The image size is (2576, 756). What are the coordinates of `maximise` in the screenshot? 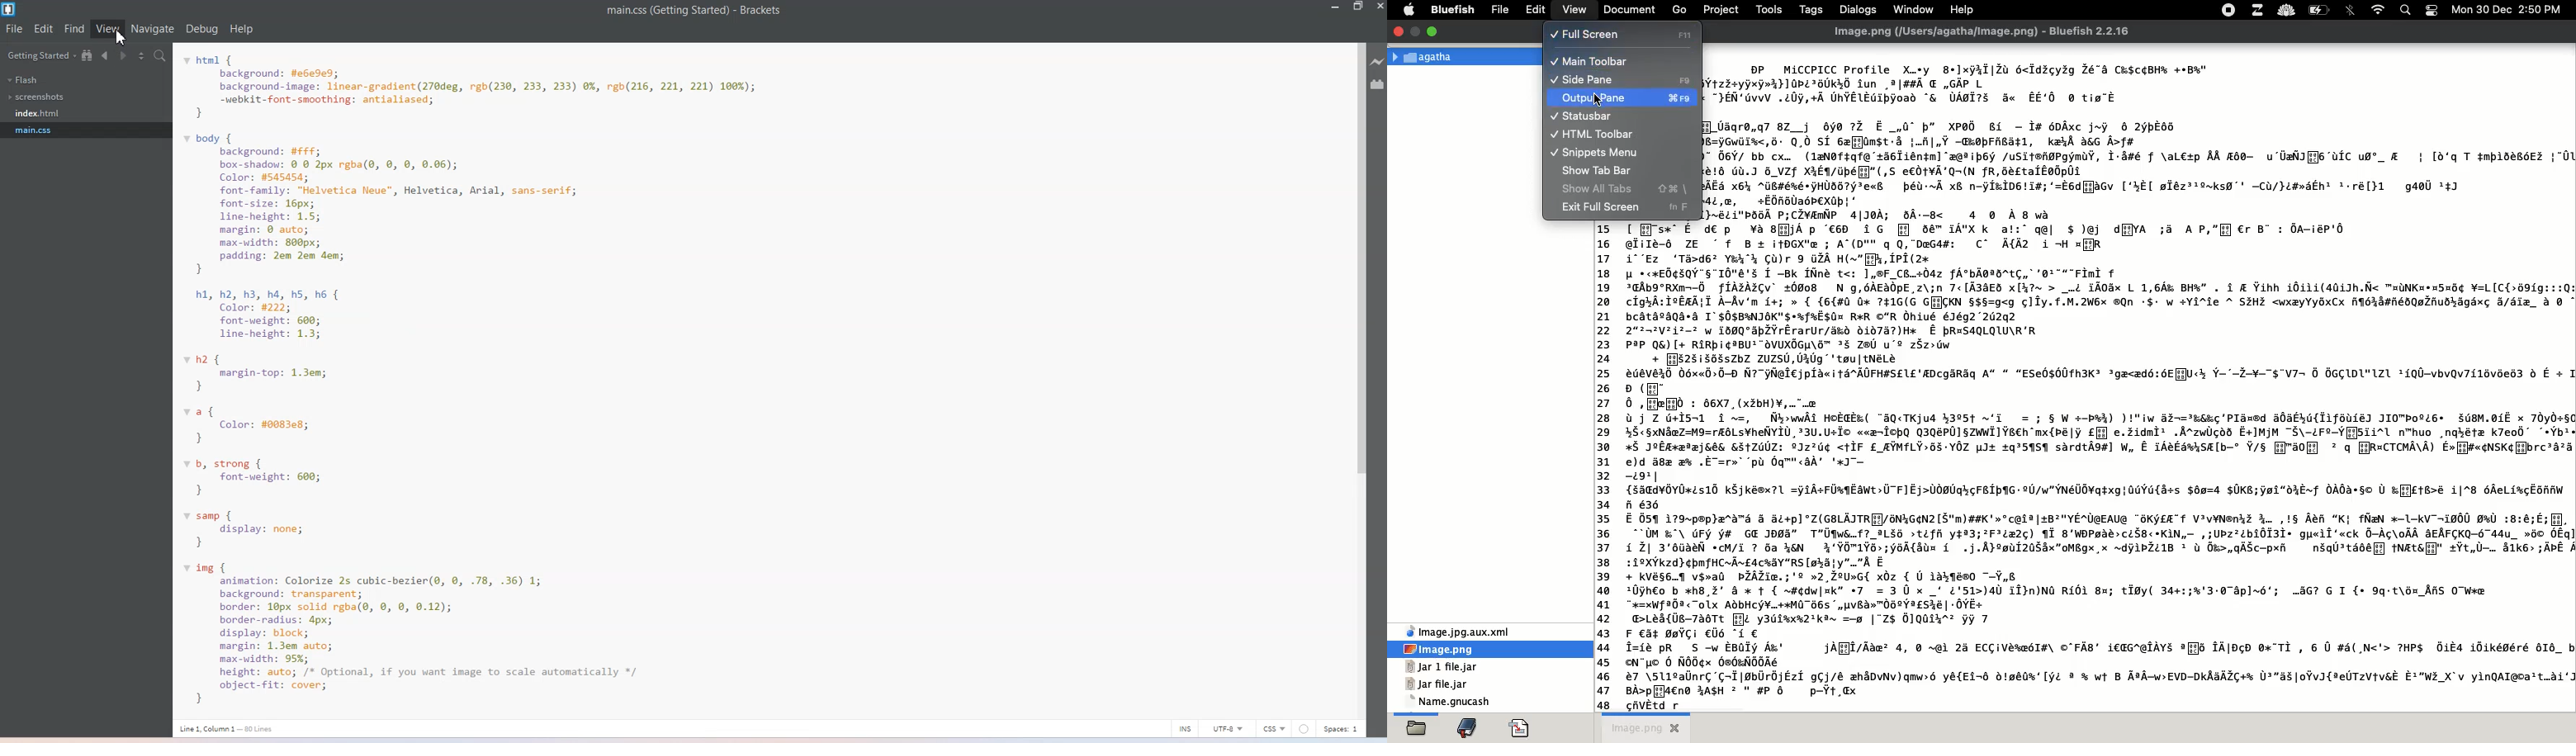 It's located at (1433, 31).